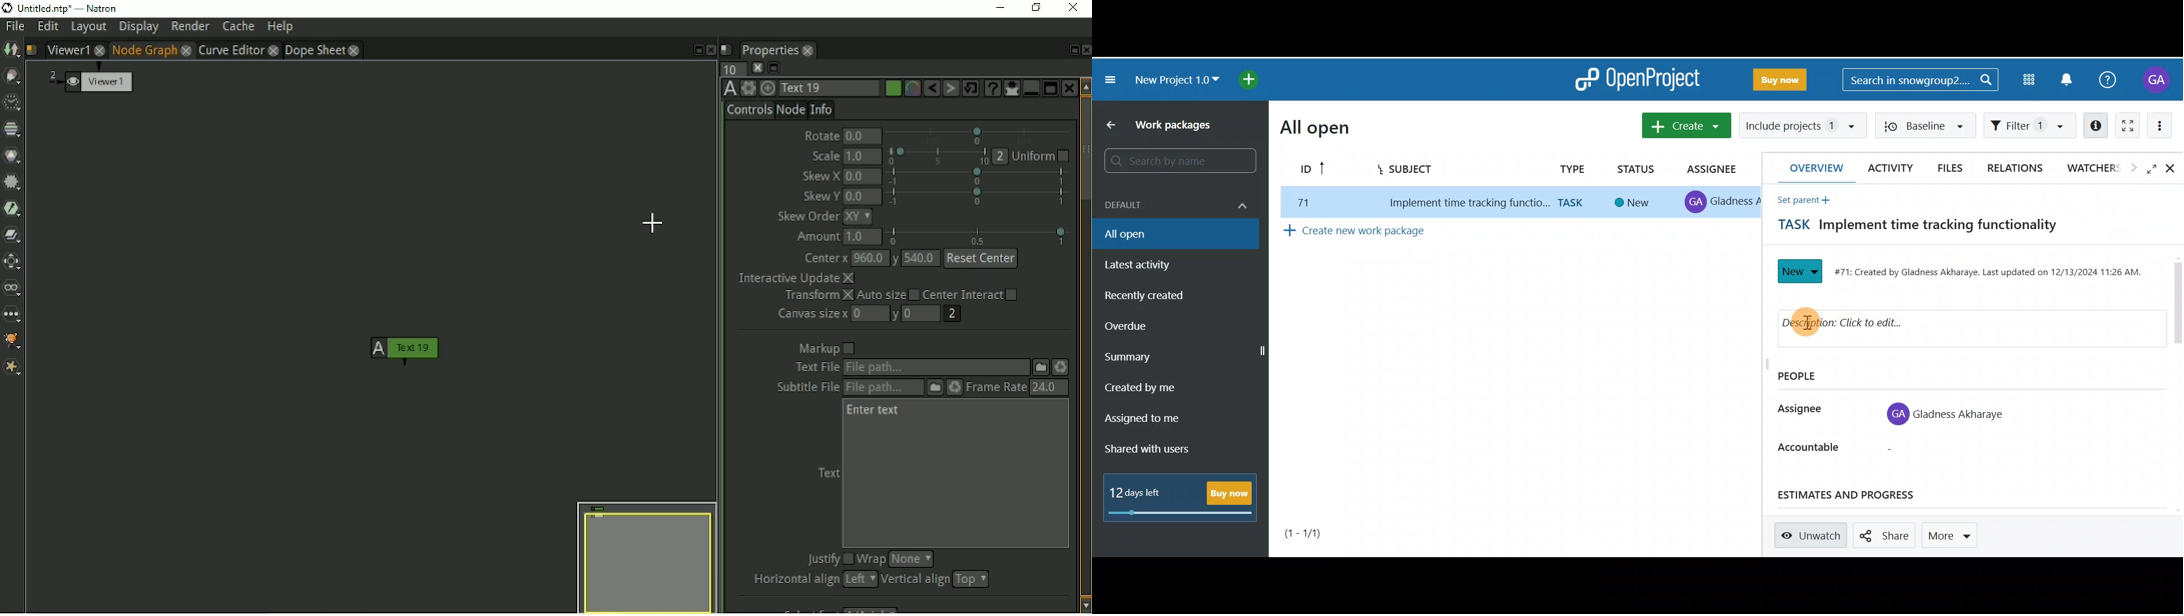  I want to click on Description, so click(1887, 325).